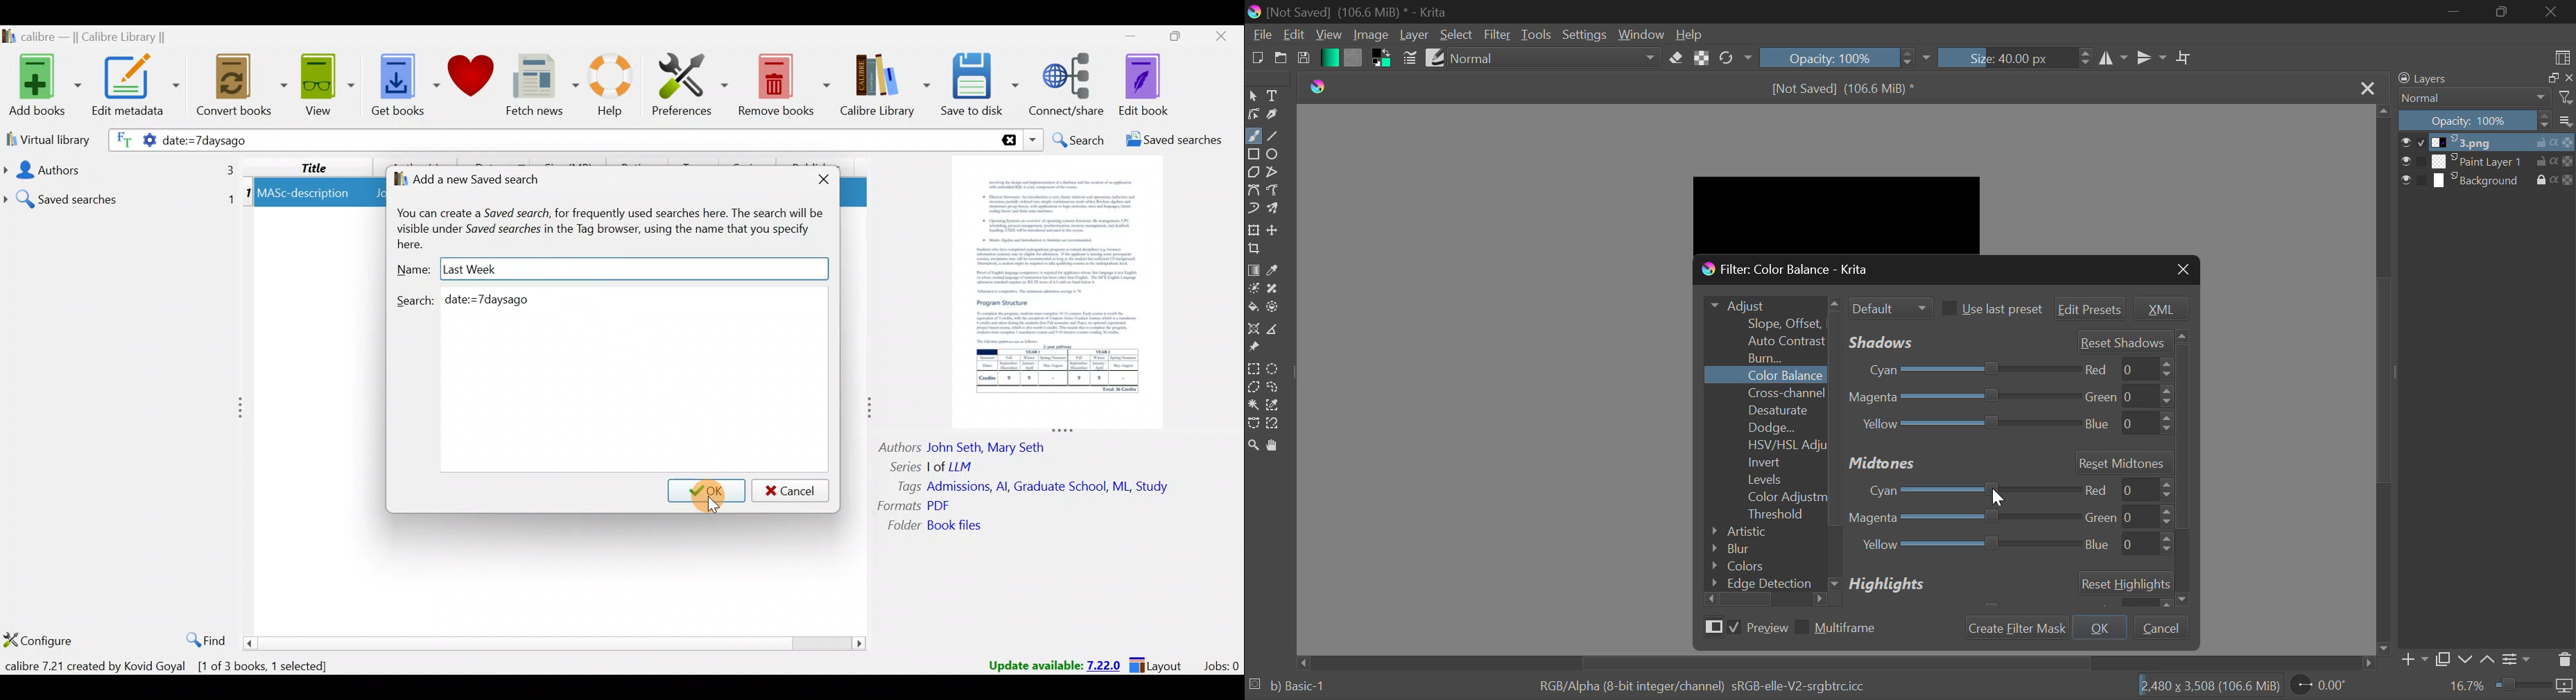 Image resolution: width=2576 pixels, height=700 pixels. Describe the element at coordinates (783, 82) in the screenshot. I see `Remove books` at that location.